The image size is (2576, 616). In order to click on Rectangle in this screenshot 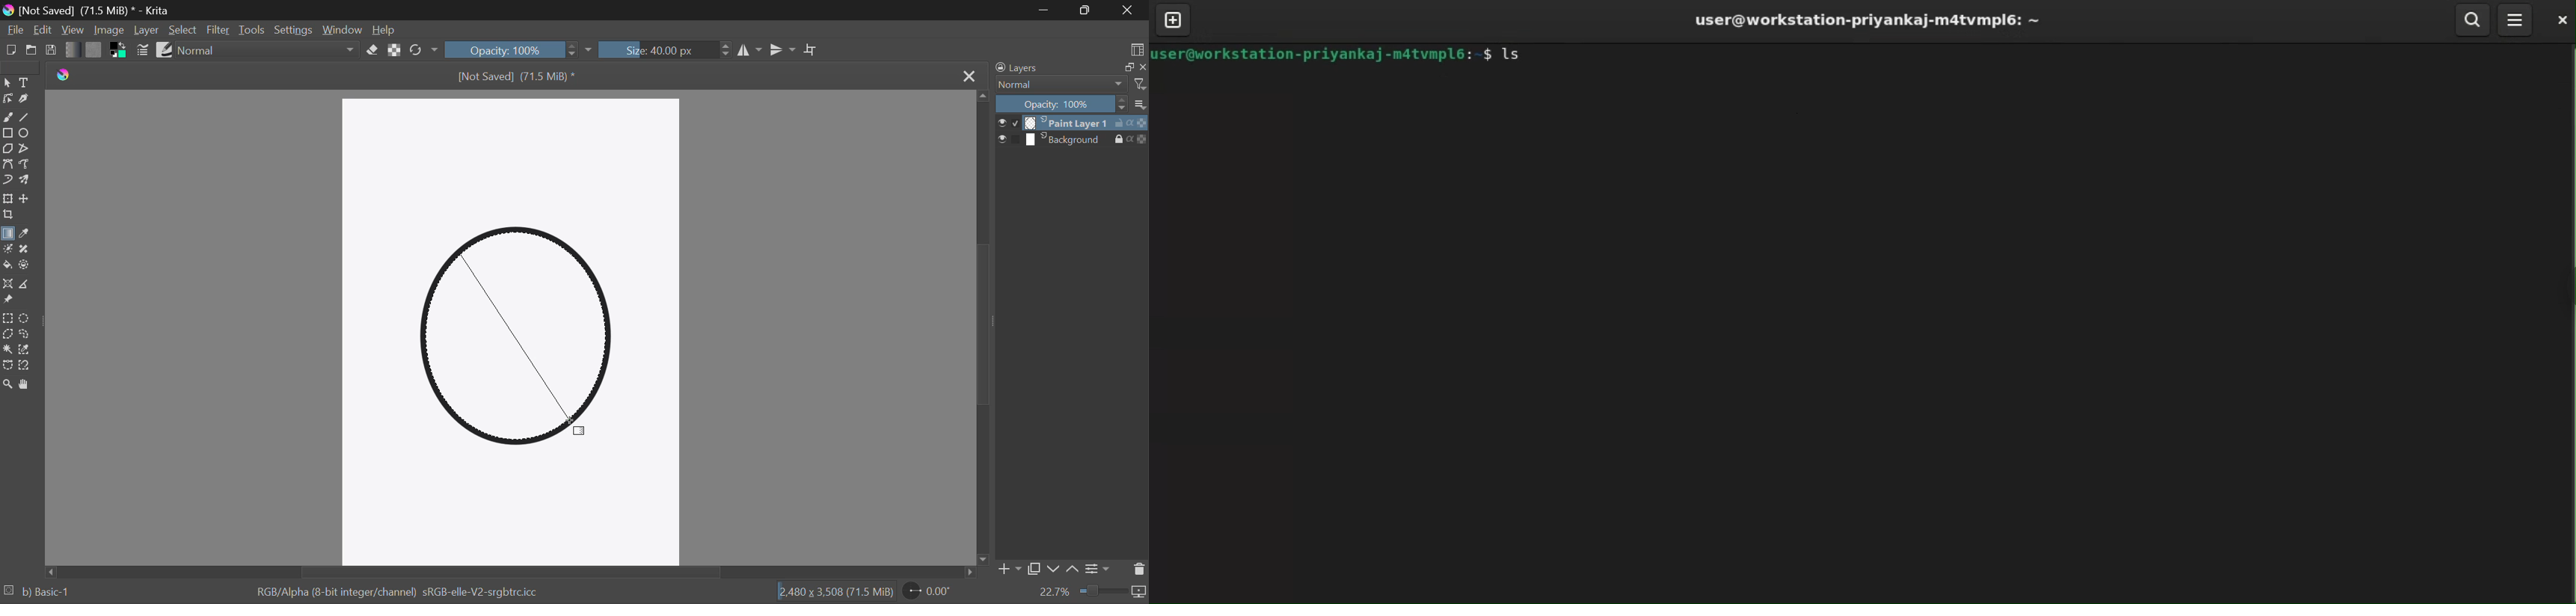, I will do `click(8, 135)`.